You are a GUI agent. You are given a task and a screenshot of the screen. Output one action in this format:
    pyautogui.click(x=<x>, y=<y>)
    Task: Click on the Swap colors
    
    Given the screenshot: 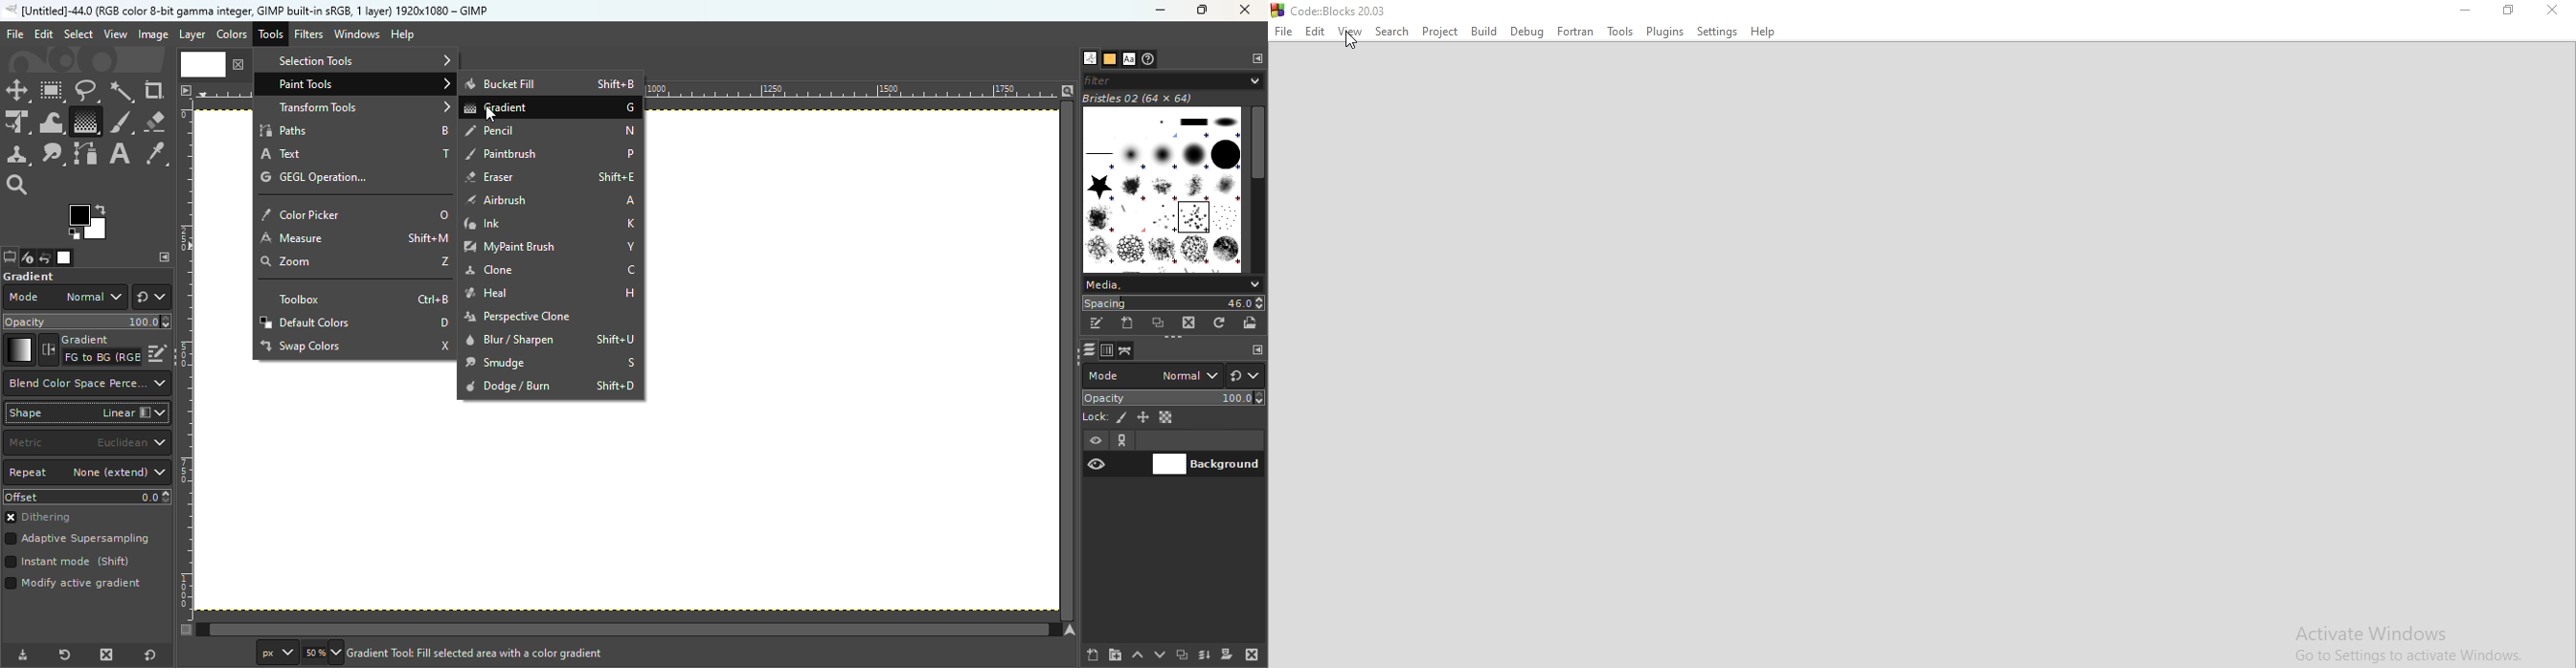 What is the action you would take?
    pyautogui.click(x=353, y=347)
    